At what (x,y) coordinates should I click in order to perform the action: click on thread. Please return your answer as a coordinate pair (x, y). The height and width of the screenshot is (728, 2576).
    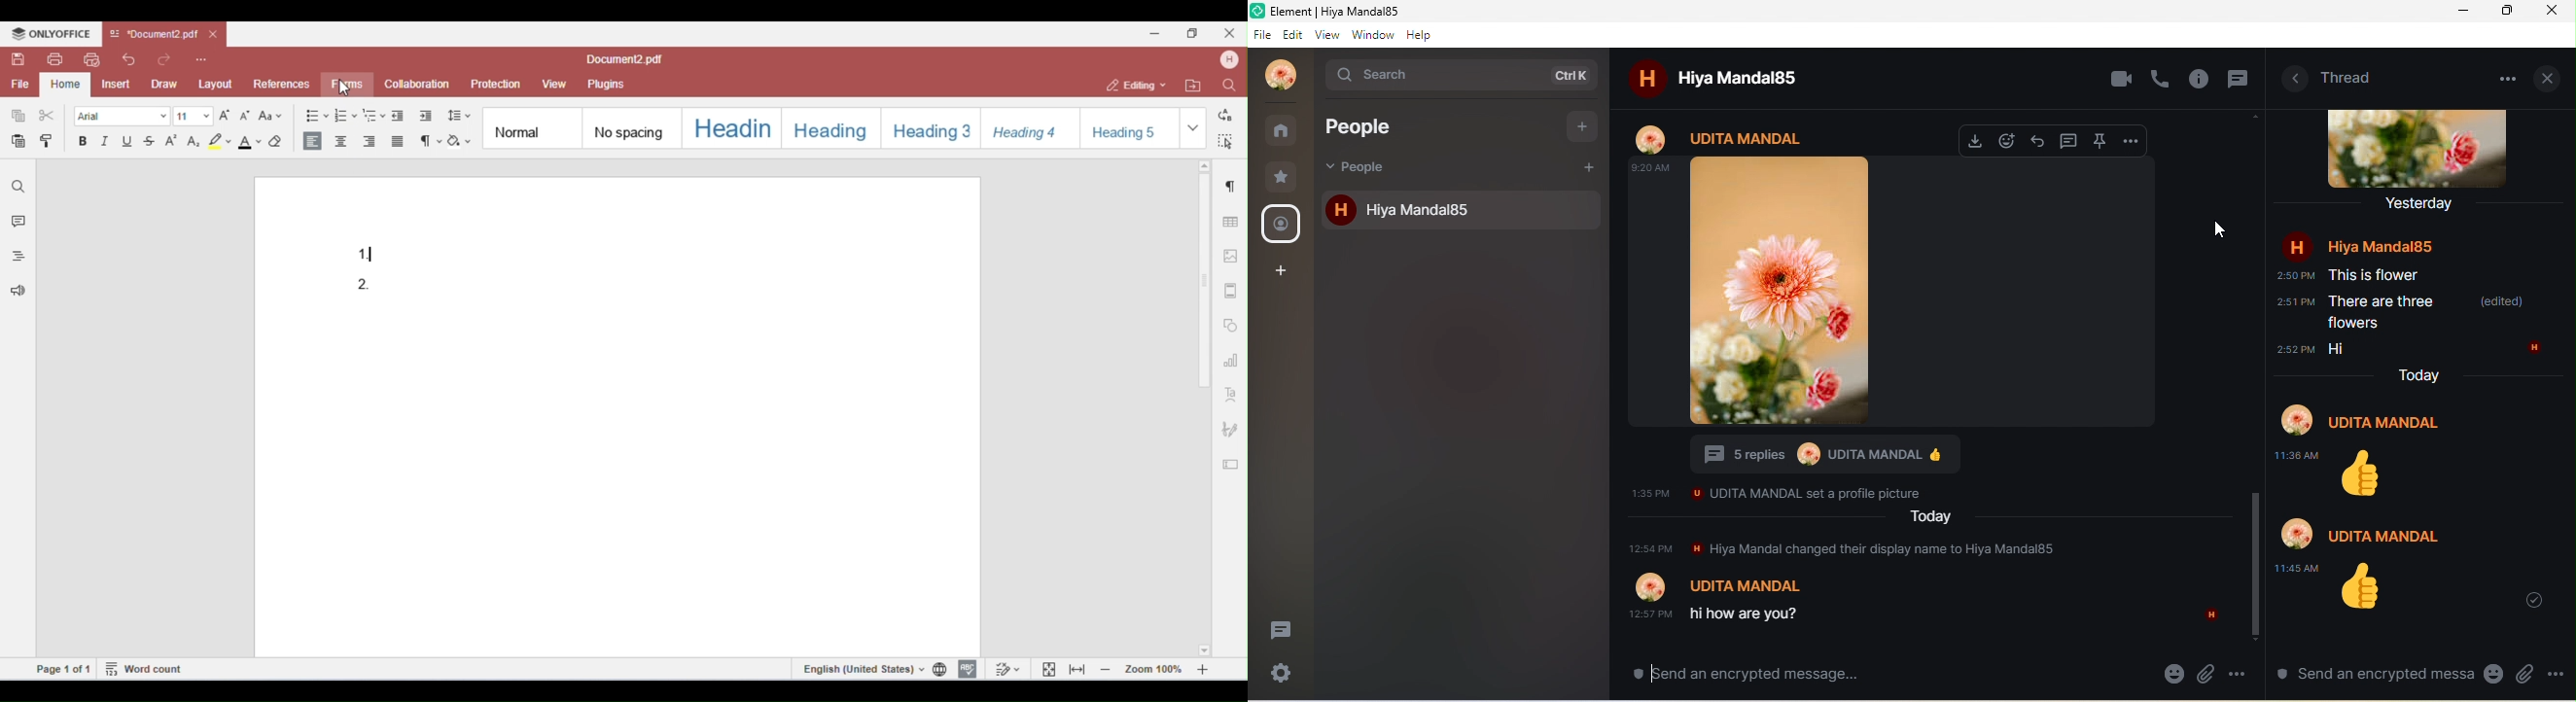
    Looking at the image, I should click on (1282, 630).